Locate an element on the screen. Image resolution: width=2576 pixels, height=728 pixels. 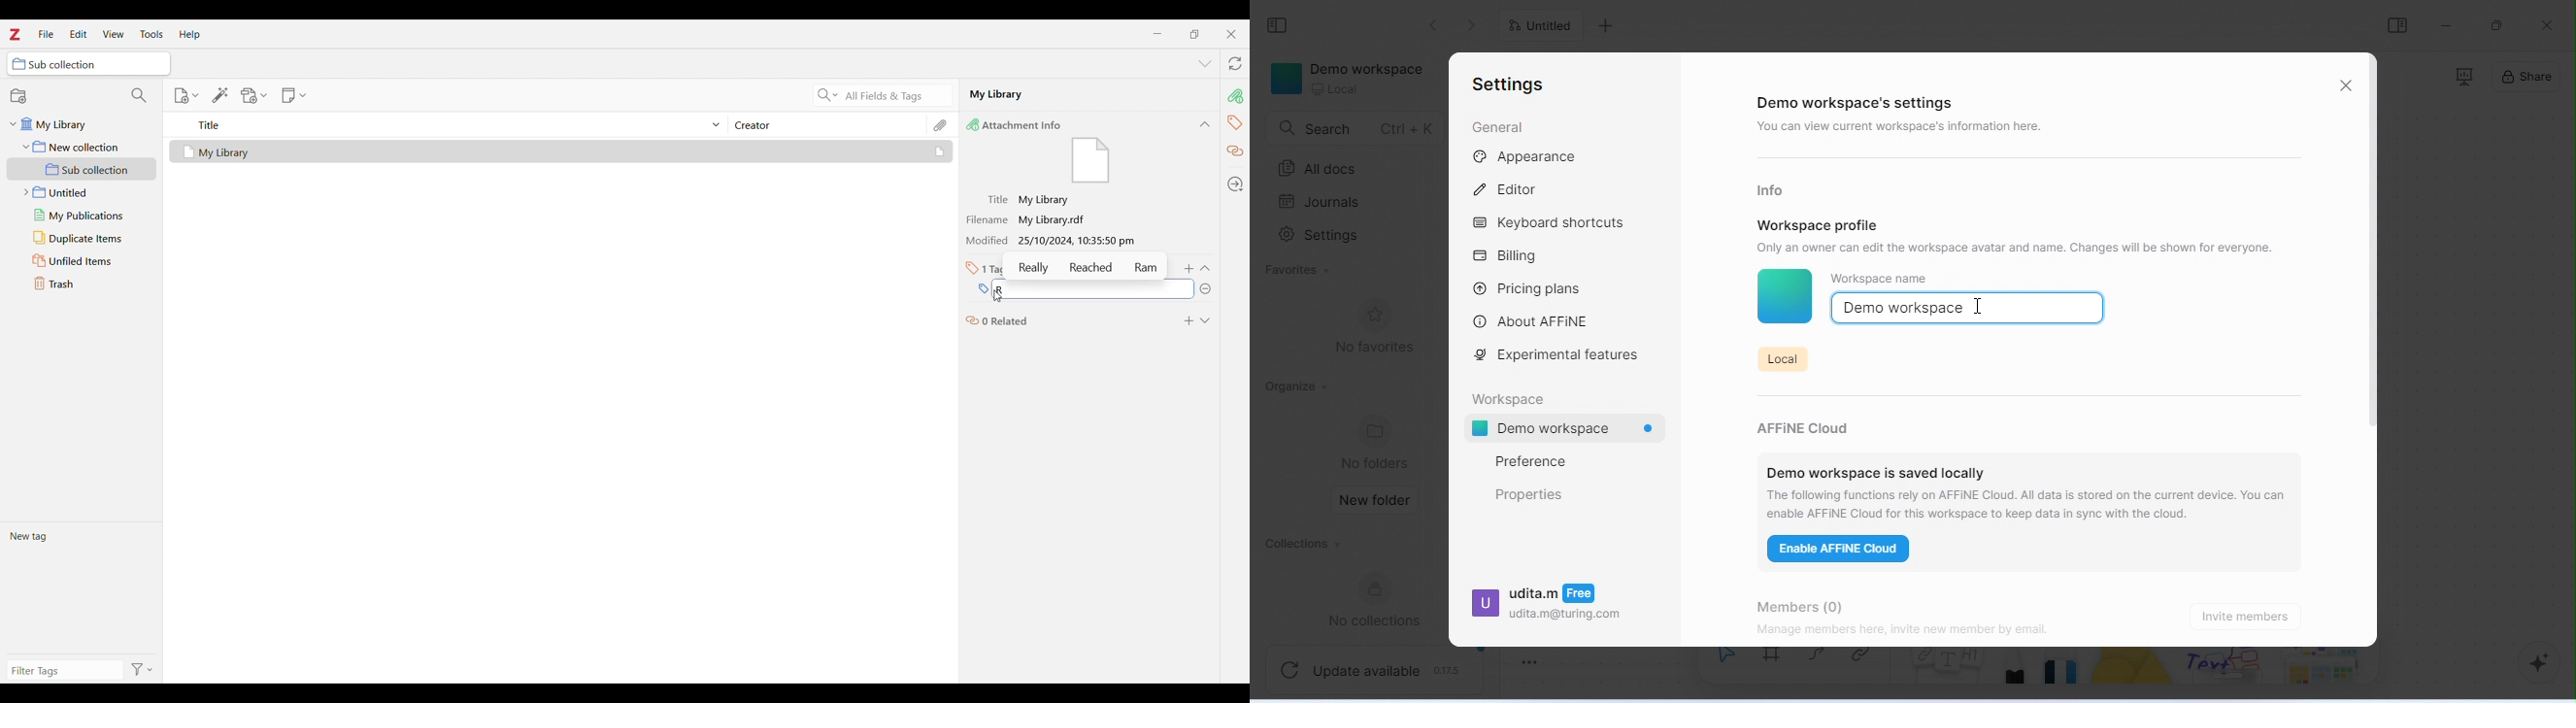
Manage members here, invite new member by email. is located at coordinates (1943, 631).